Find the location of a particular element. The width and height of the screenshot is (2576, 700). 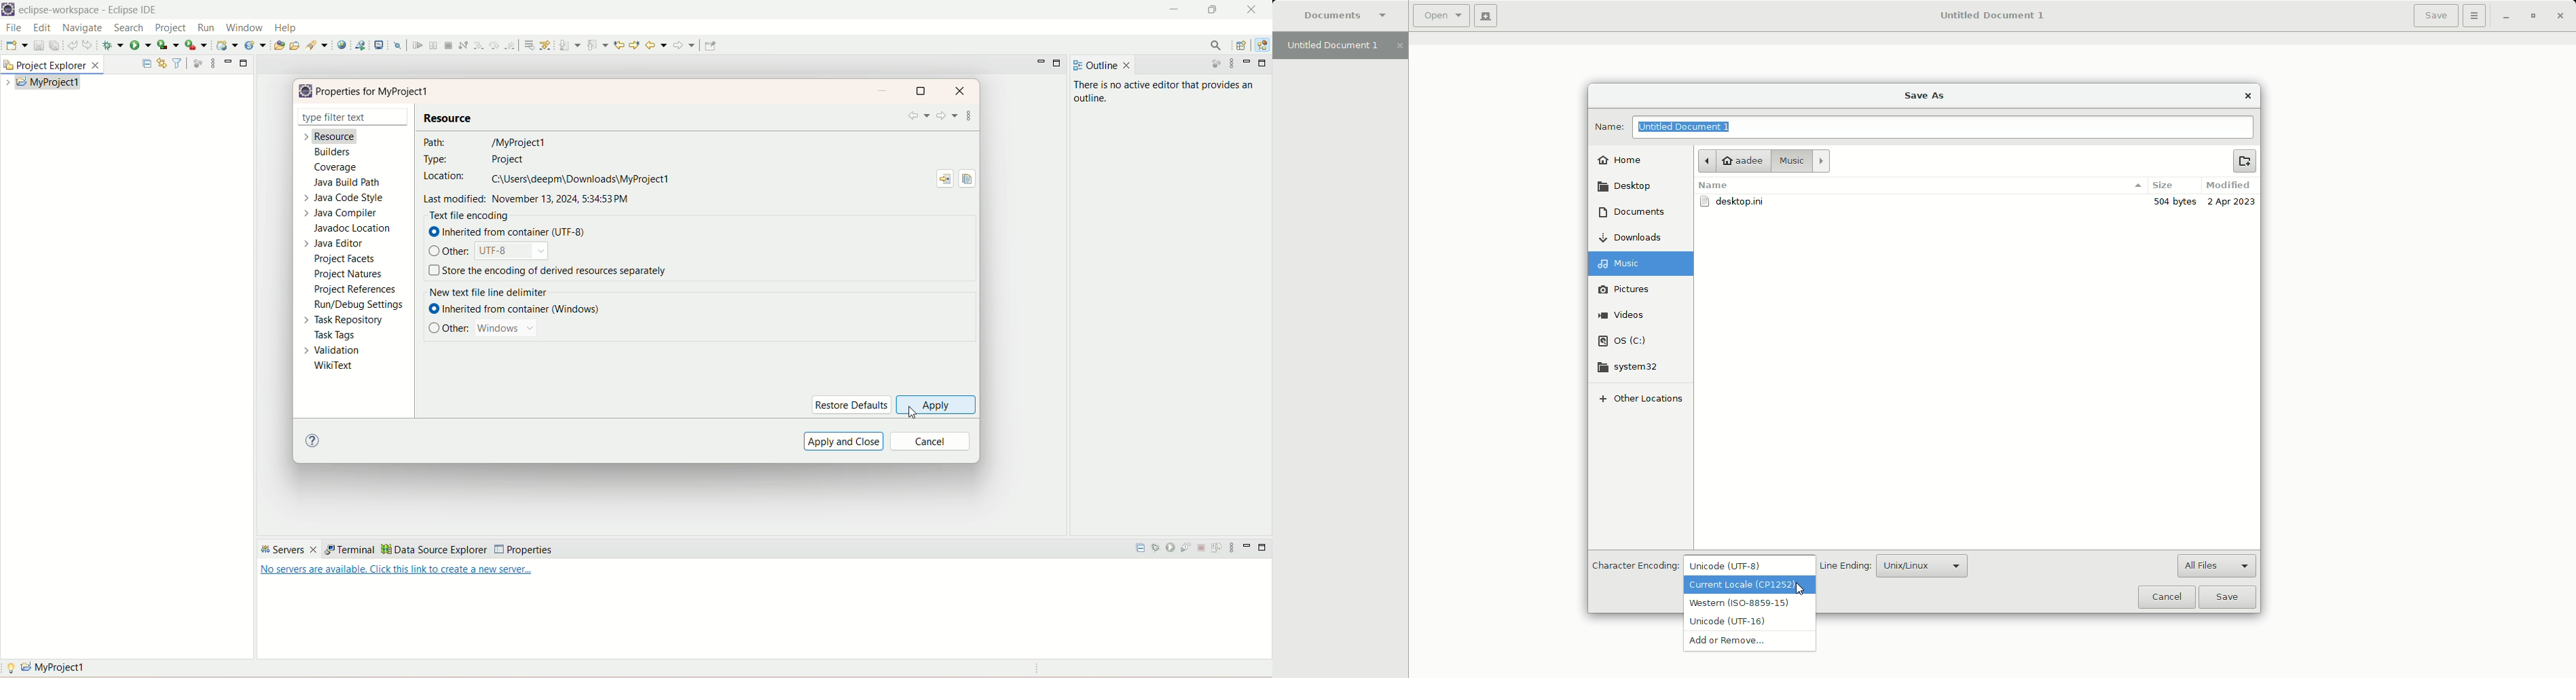

open perspective is located at coordinates (1242, 44).